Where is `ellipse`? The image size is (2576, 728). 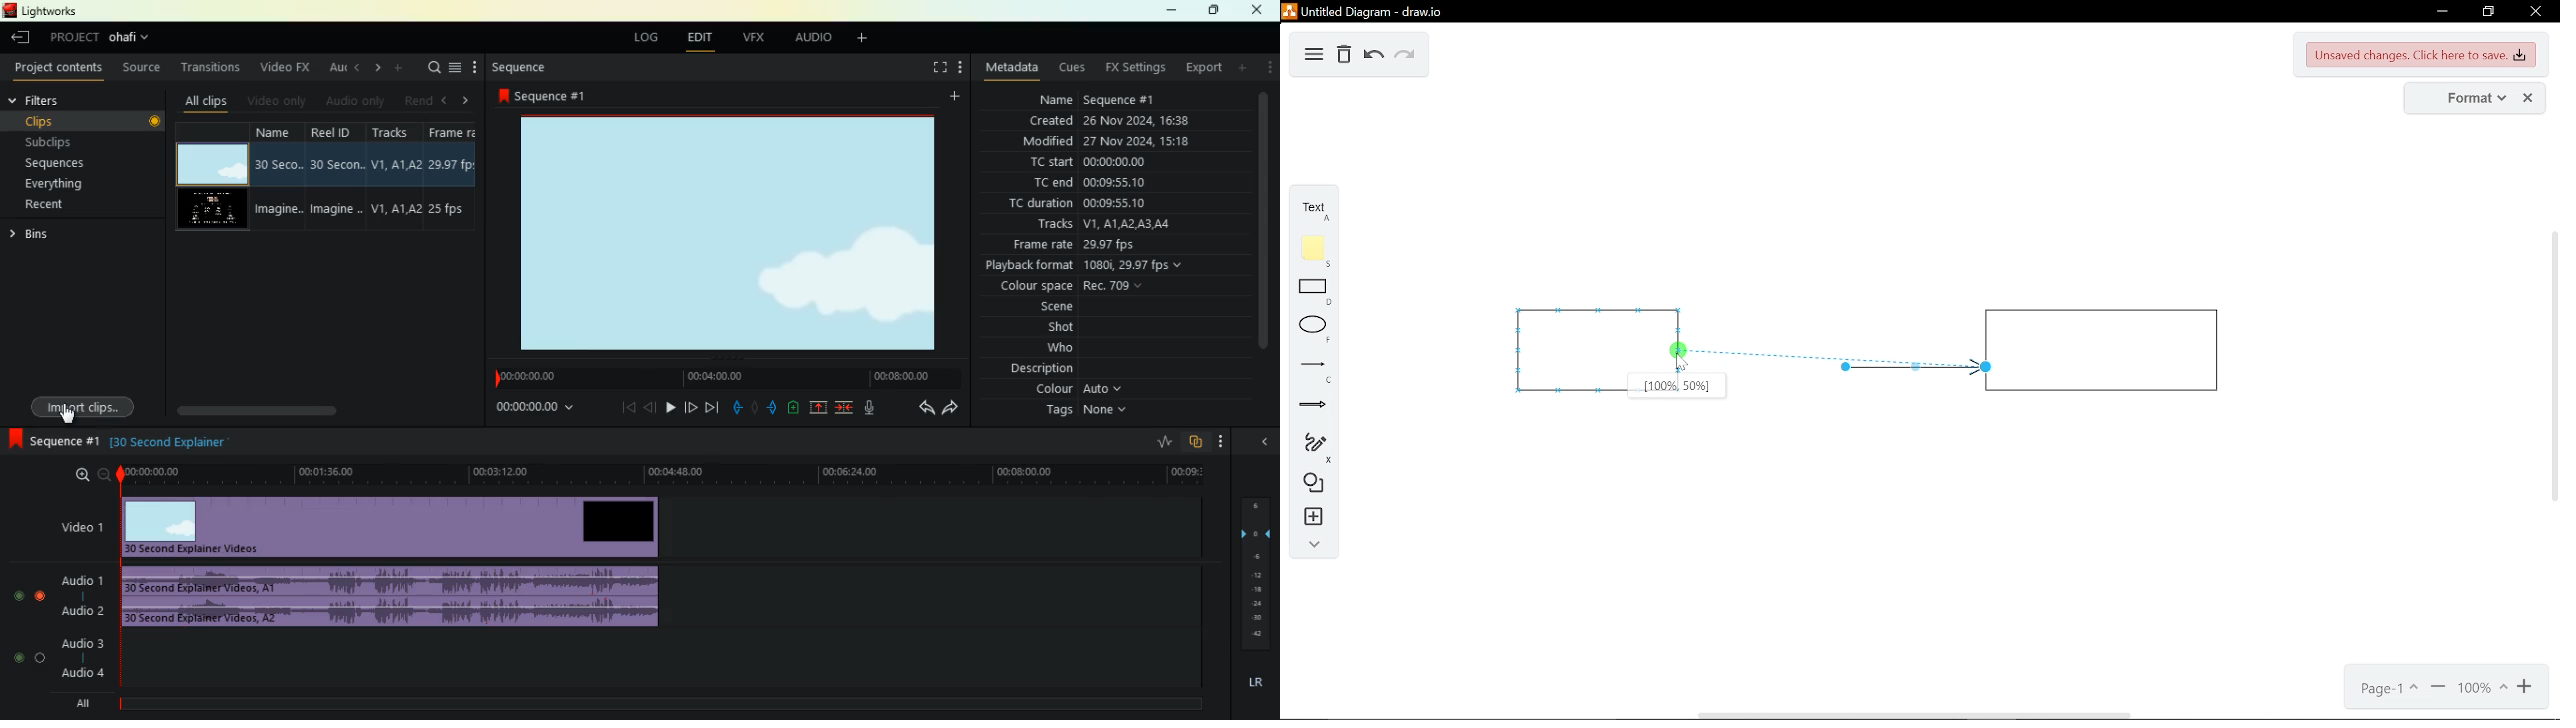 ellipse is located at coordinates (1310, 330).